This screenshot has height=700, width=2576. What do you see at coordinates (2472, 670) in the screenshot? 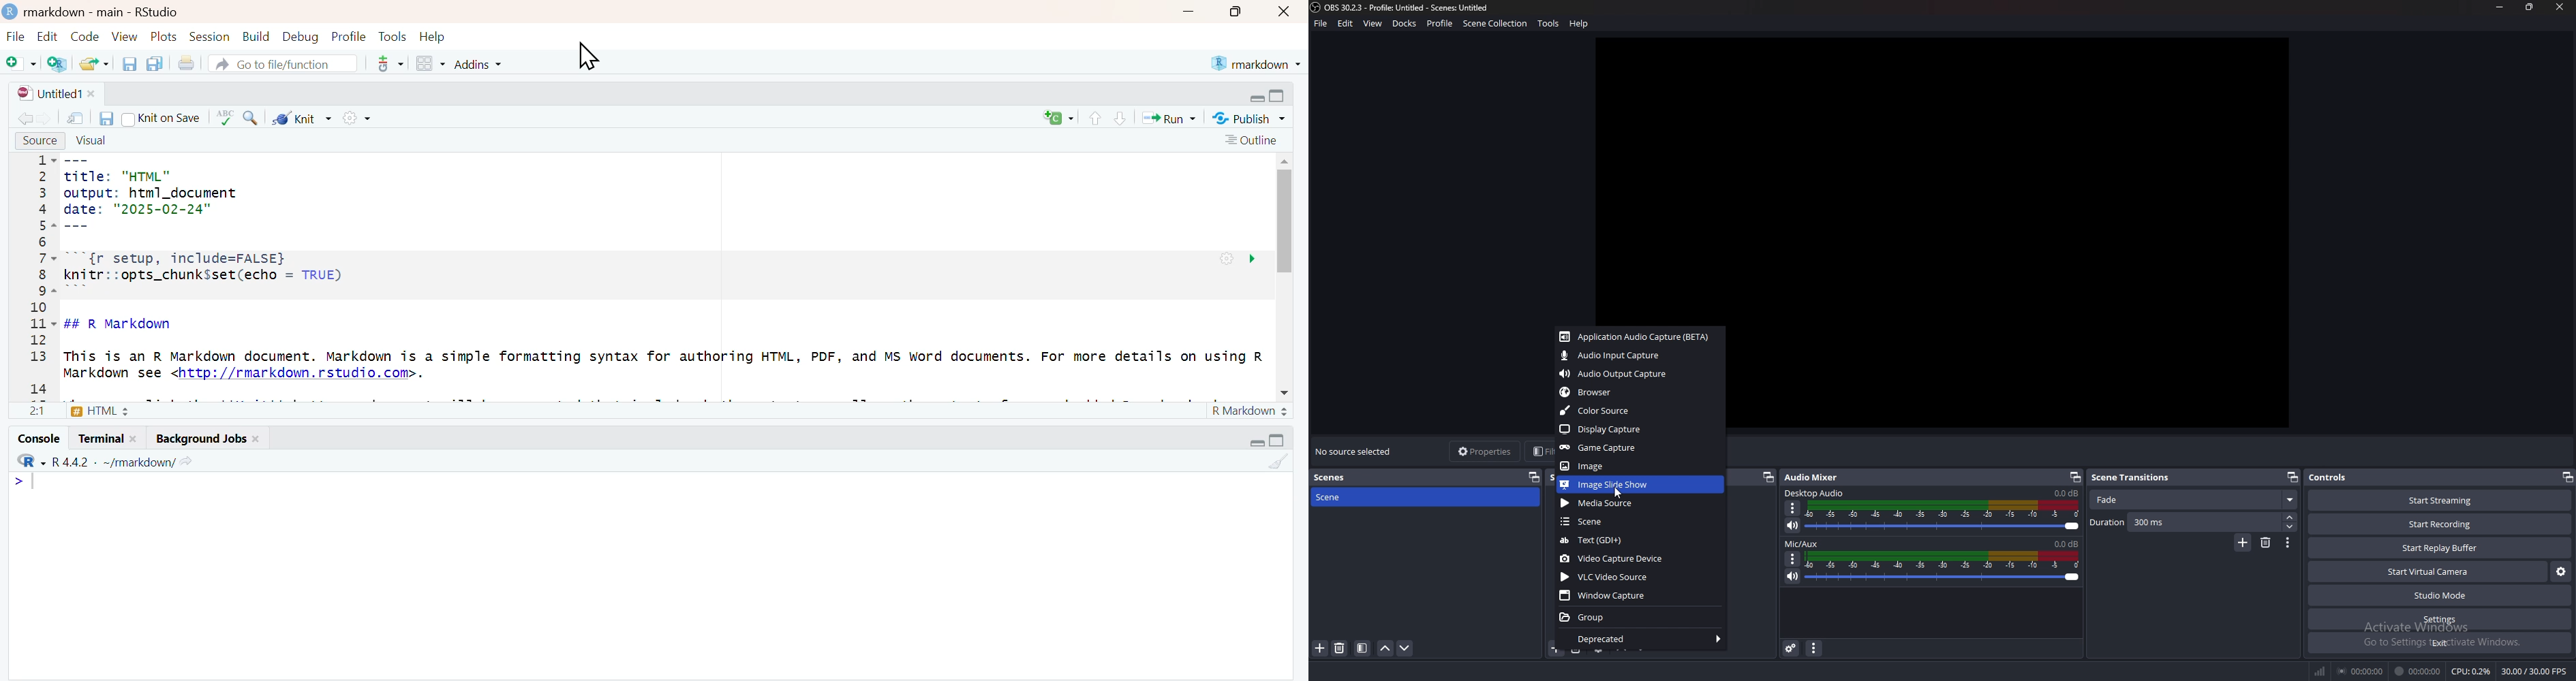
I see `cpu` at bounding box center [2472, 670].